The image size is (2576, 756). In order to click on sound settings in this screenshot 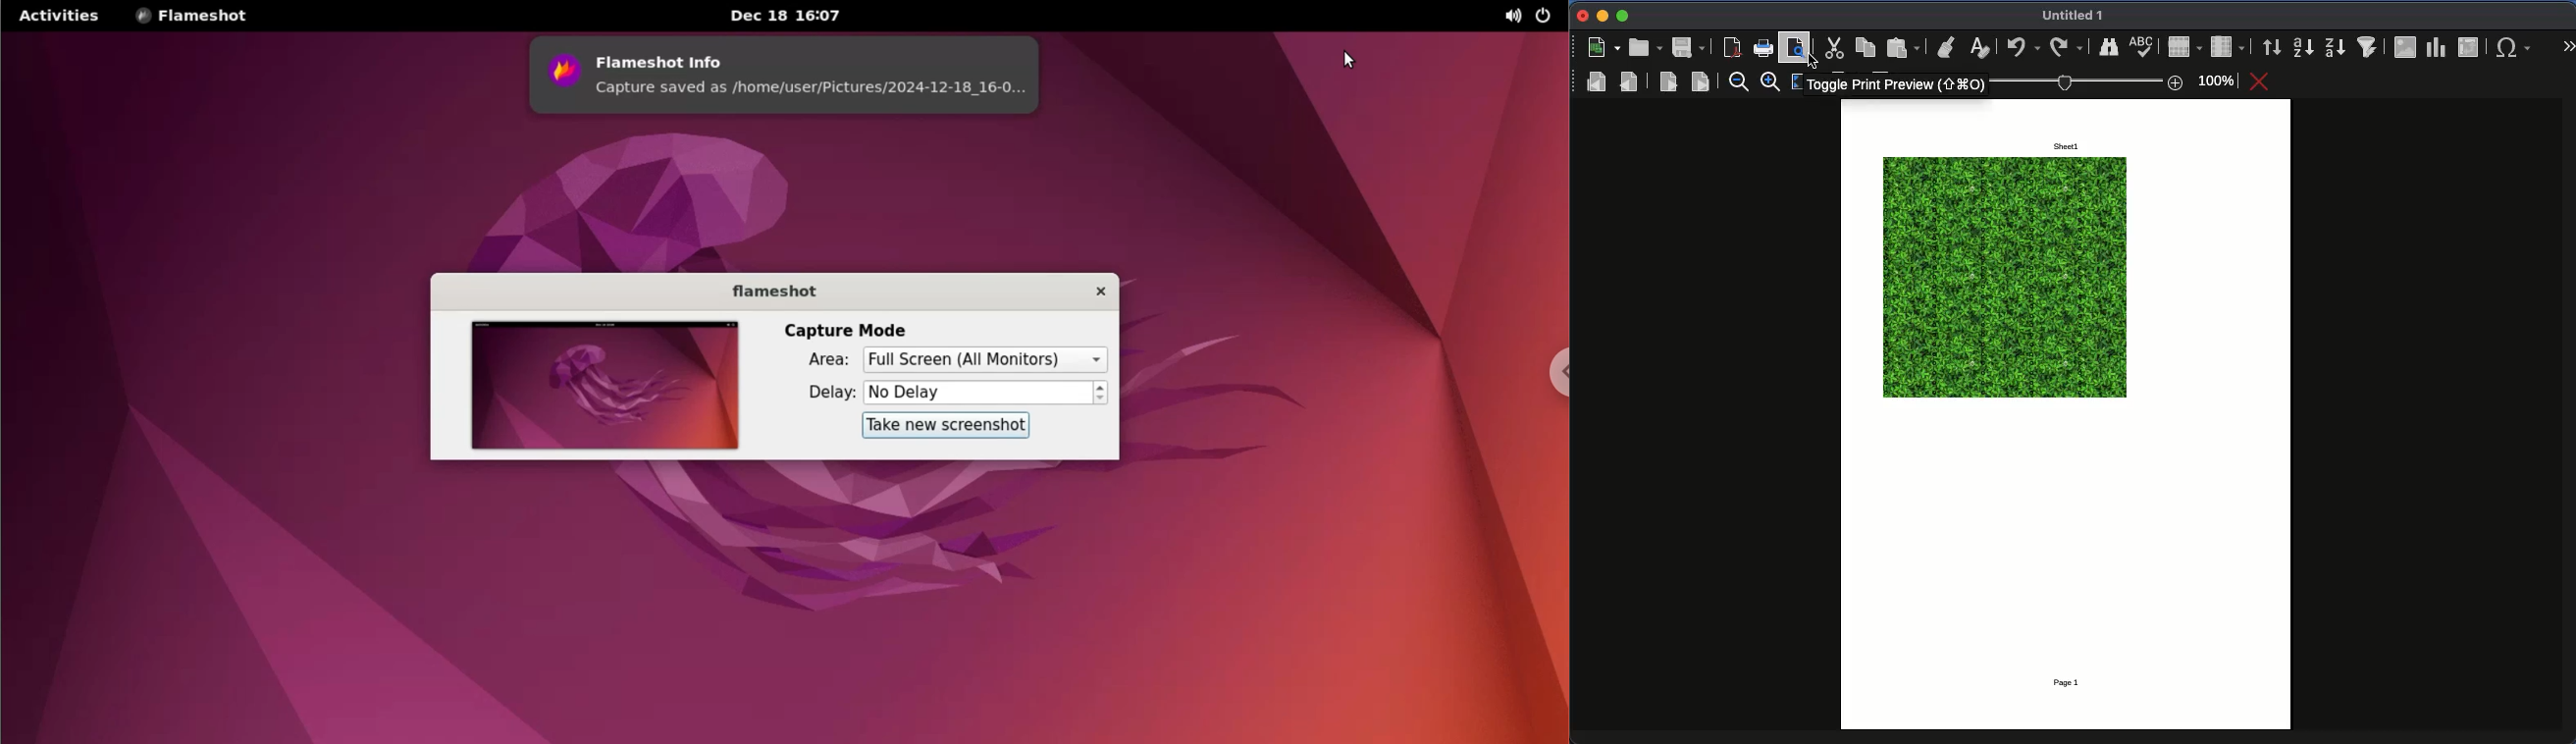, I will do `click(1507, 16)`.